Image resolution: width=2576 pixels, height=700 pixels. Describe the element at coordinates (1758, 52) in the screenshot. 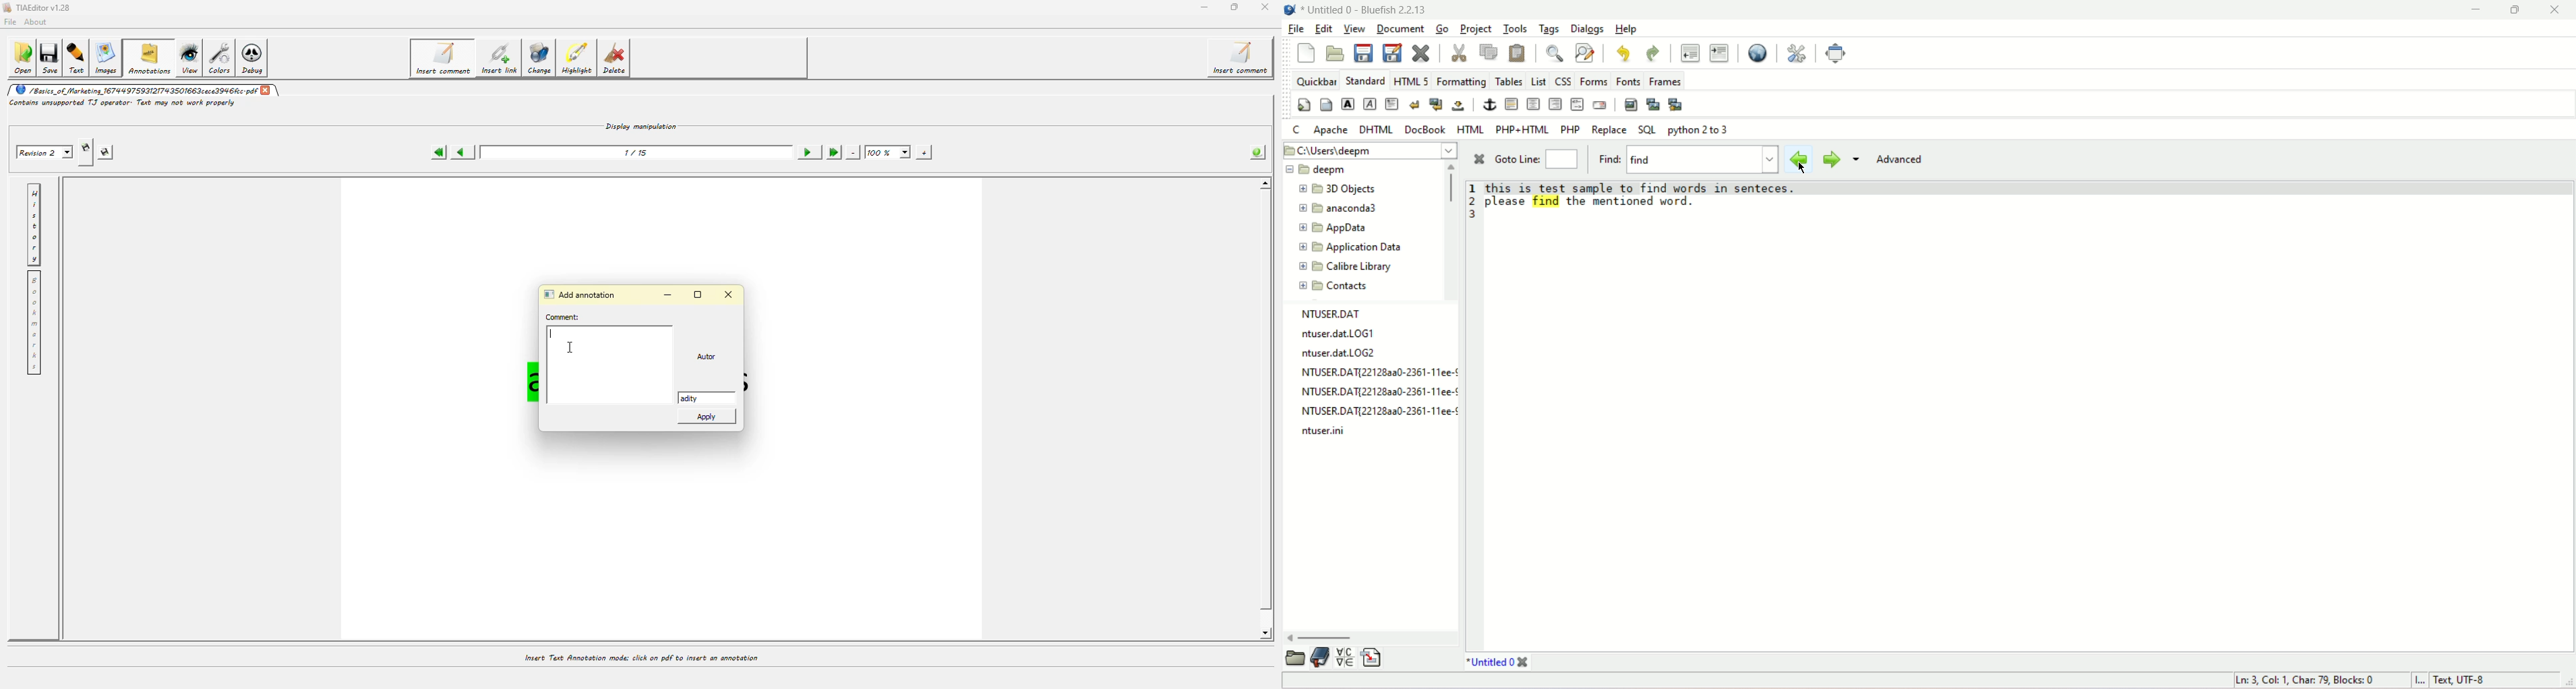

I see `preview in browser` at that location.